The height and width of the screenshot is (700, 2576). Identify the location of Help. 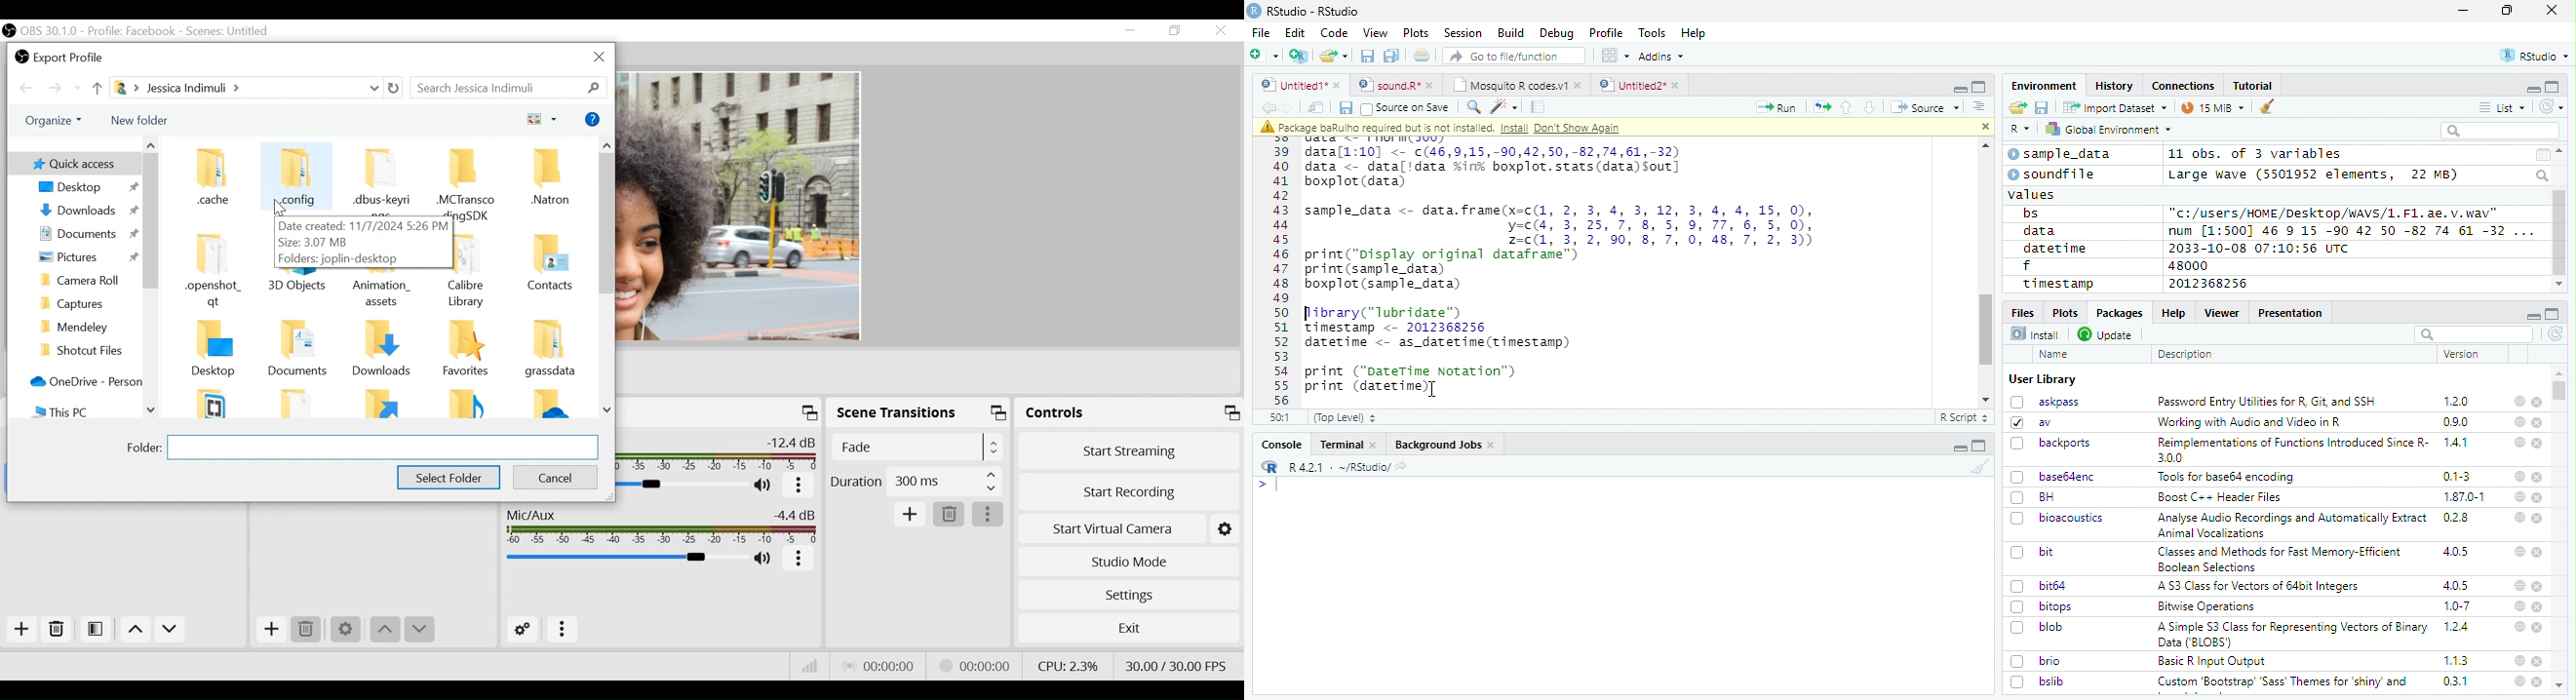
(1694, 34).